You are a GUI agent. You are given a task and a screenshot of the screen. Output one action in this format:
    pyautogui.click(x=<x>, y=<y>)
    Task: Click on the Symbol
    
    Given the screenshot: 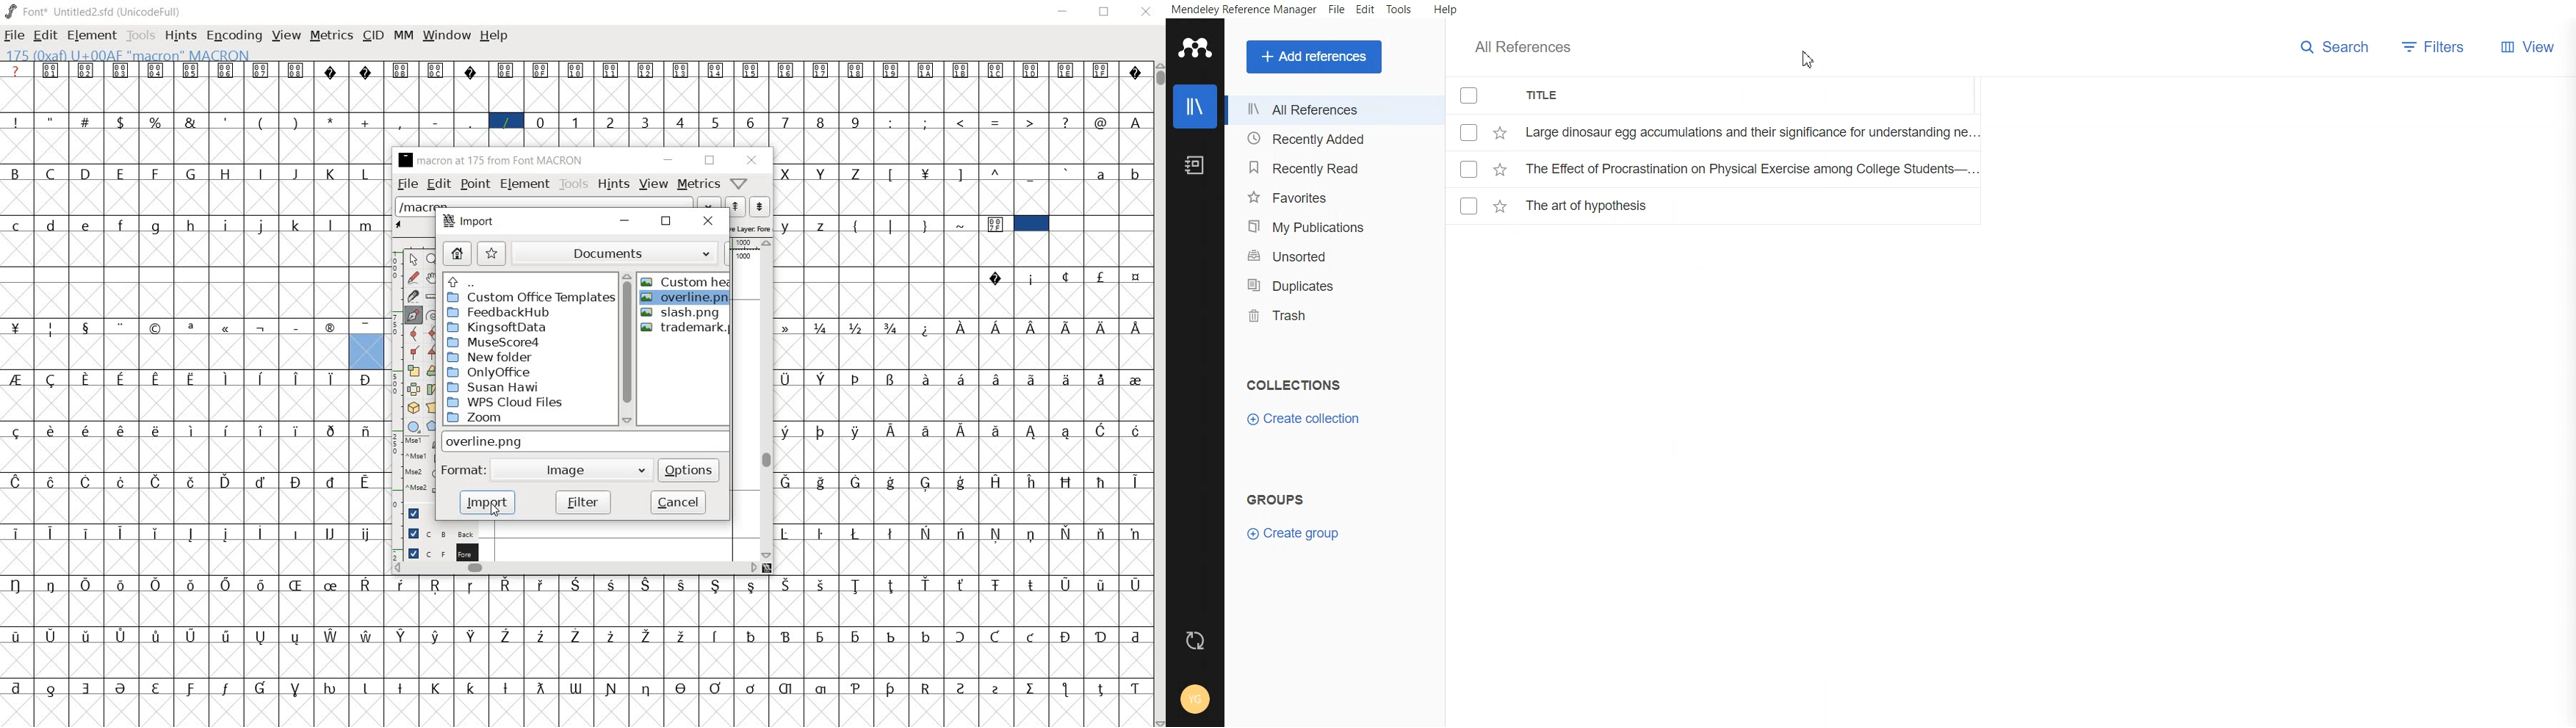 What is the action you would take?
    pyautogui.click(x=994, y=481)
    